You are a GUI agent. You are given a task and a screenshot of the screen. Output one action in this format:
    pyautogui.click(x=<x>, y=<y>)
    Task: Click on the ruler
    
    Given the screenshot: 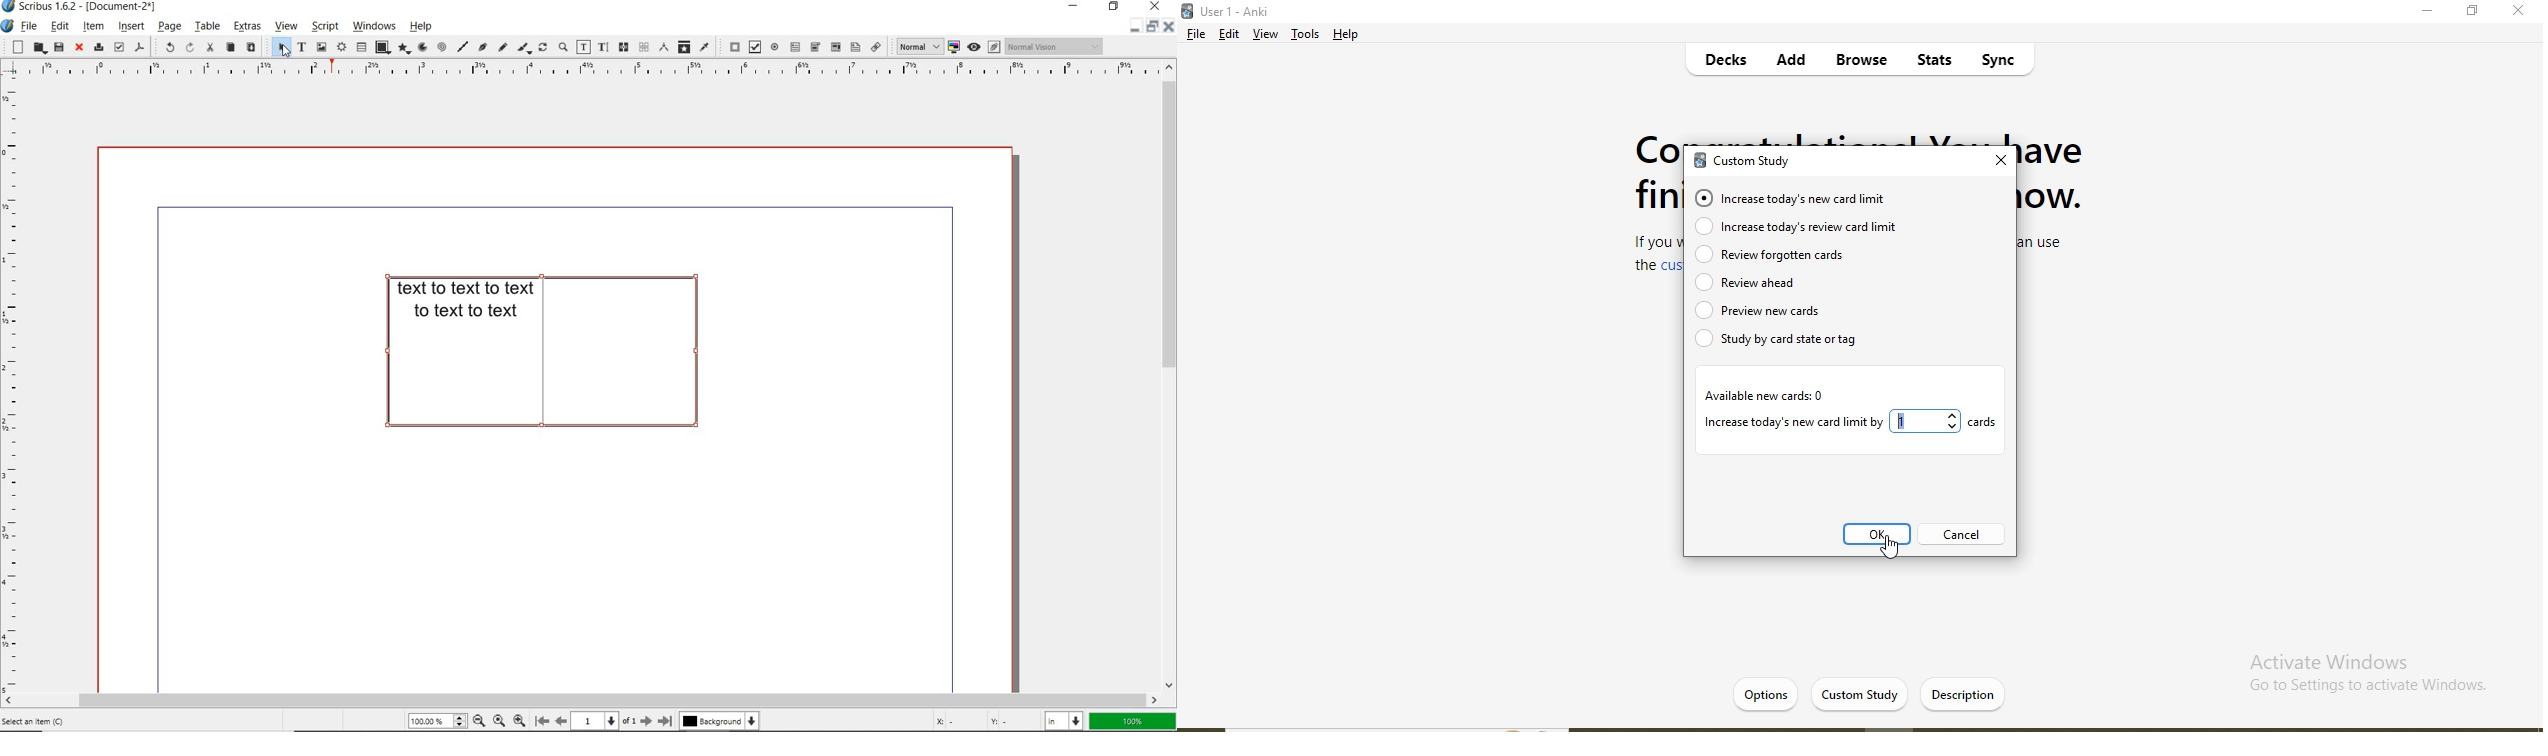 What is the action you would take?
    pyautogui.click(x=15, y=385)
    